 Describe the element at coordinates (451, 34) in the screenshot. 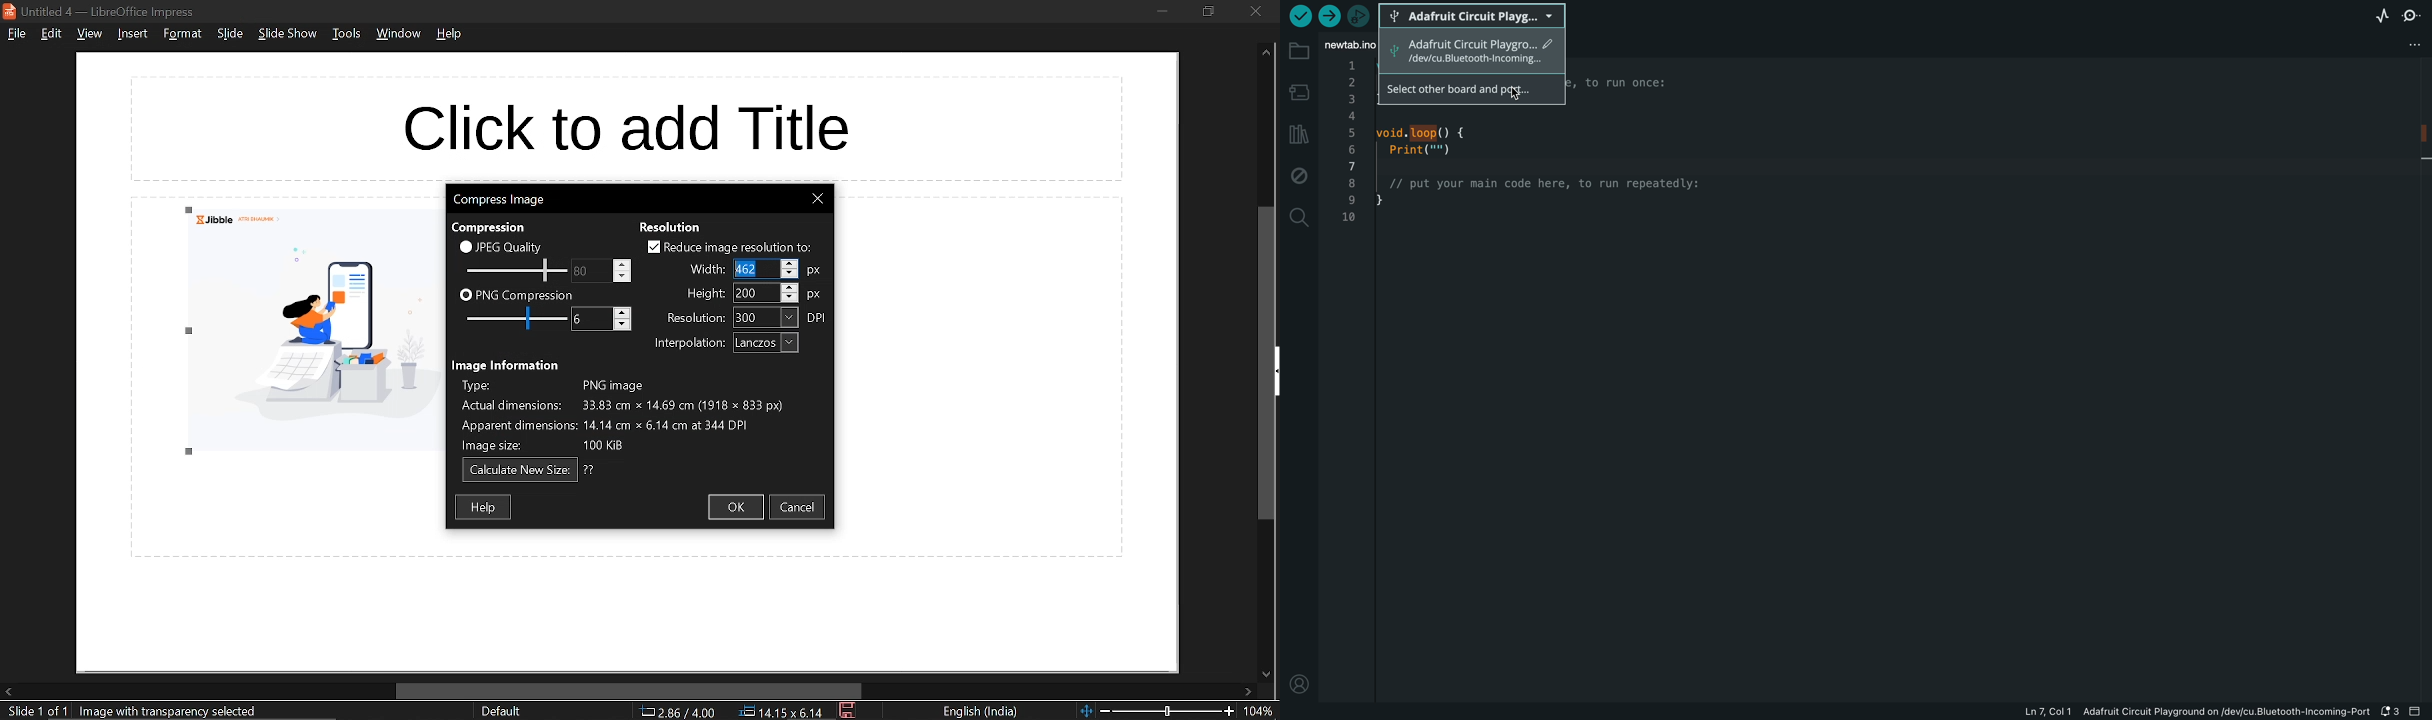

I see `help` at that location.